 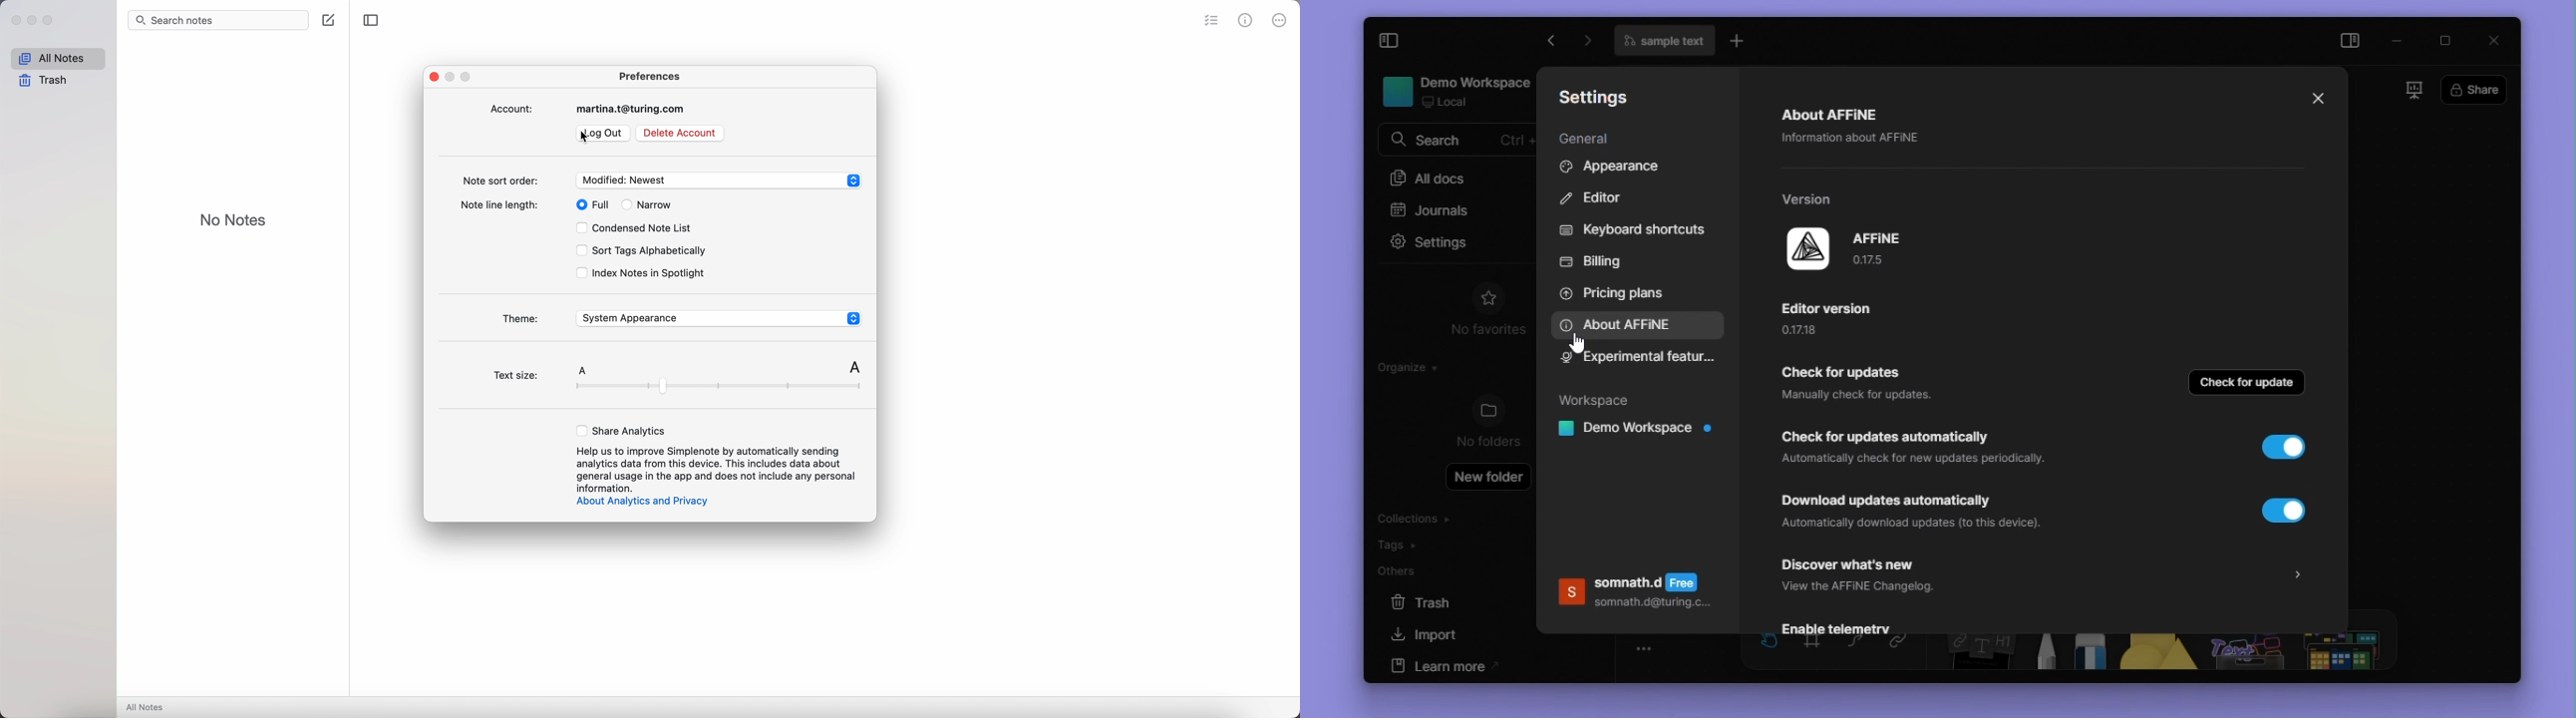 I want to click on automatic updates check button and explanatory text, so click(x=1921, y=451).